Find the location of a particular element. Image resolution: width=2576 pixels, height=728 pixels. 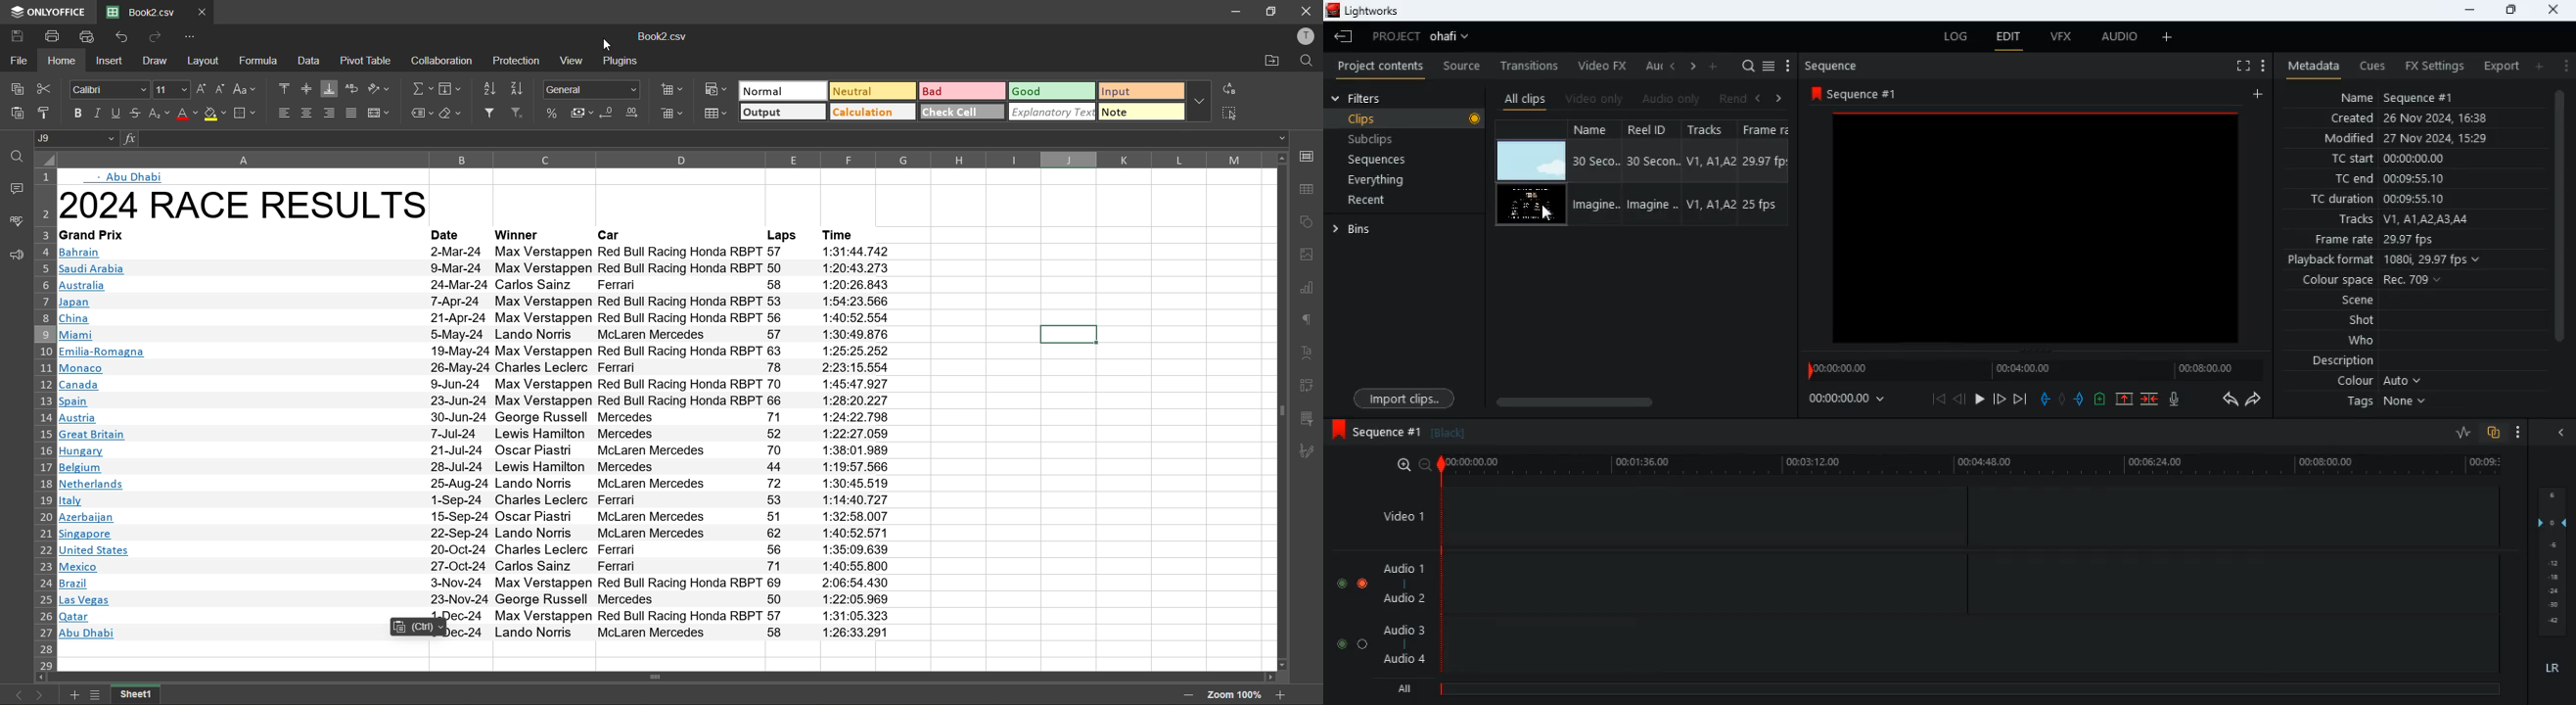

audio is located at coordinates (2115, 38).